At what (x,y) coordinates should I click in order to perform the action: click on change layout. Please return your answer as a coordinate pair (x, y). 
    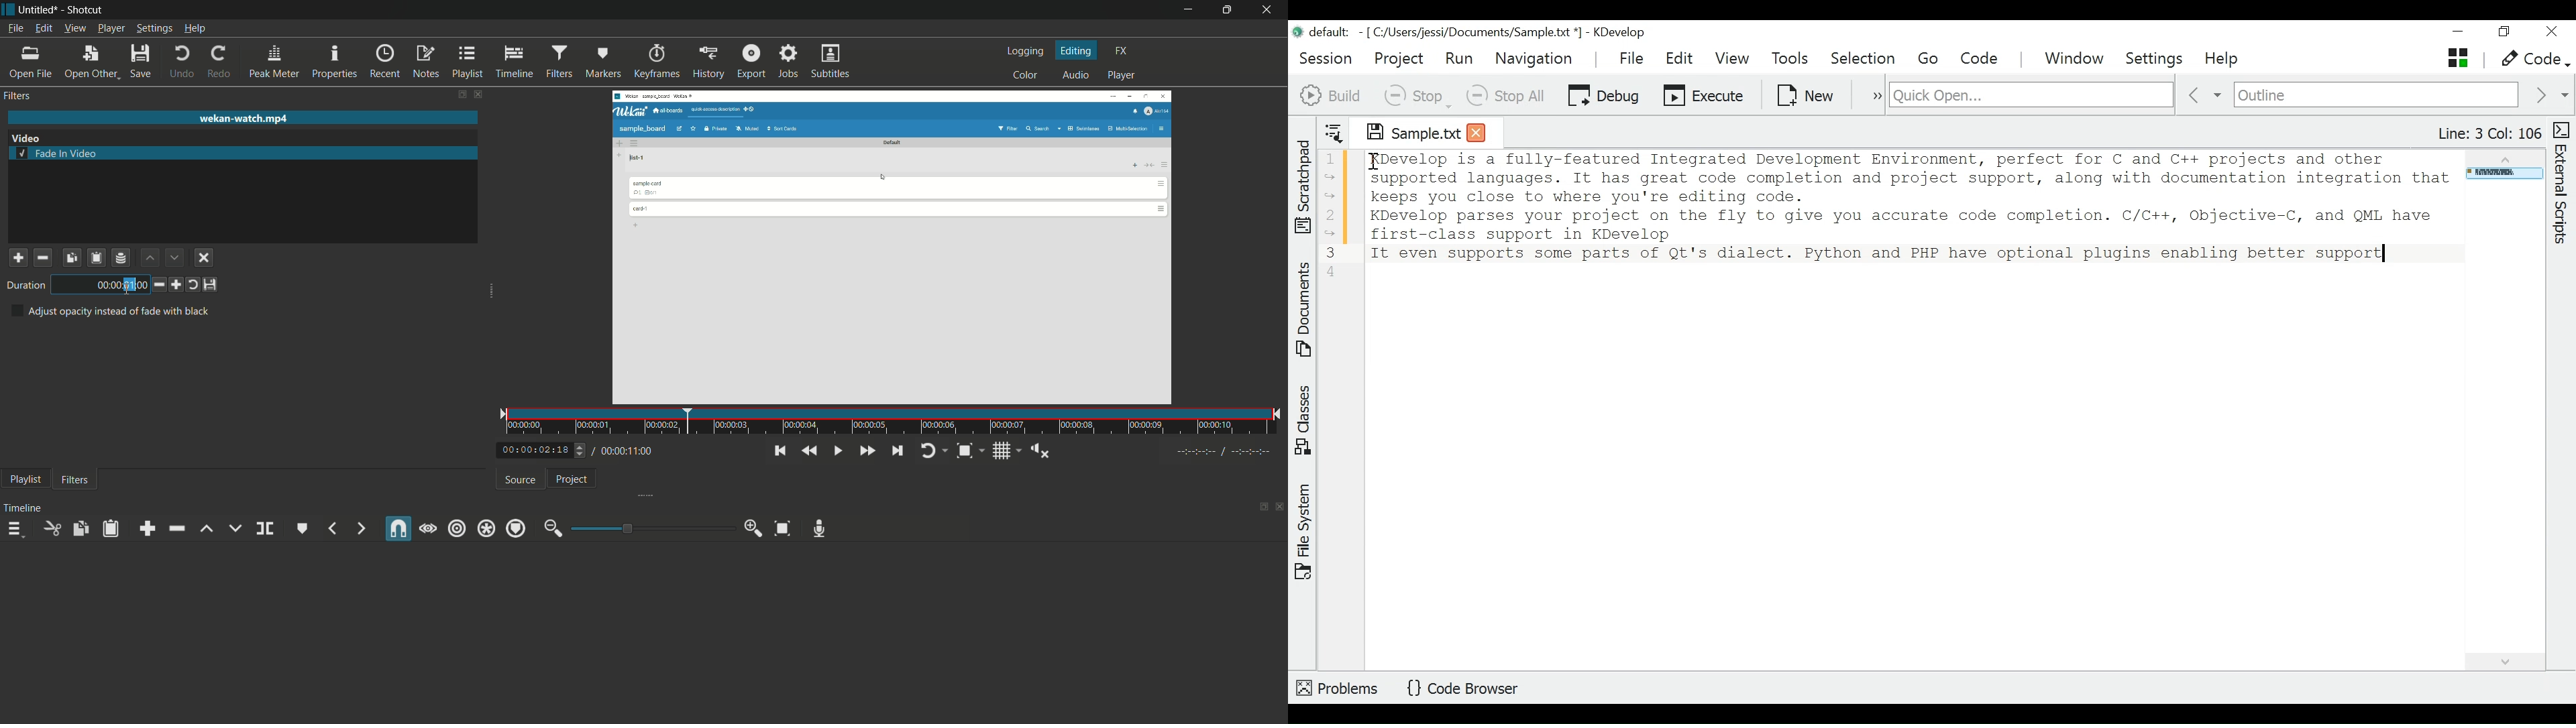
    Looking at the image, I should click on (1261, 505).